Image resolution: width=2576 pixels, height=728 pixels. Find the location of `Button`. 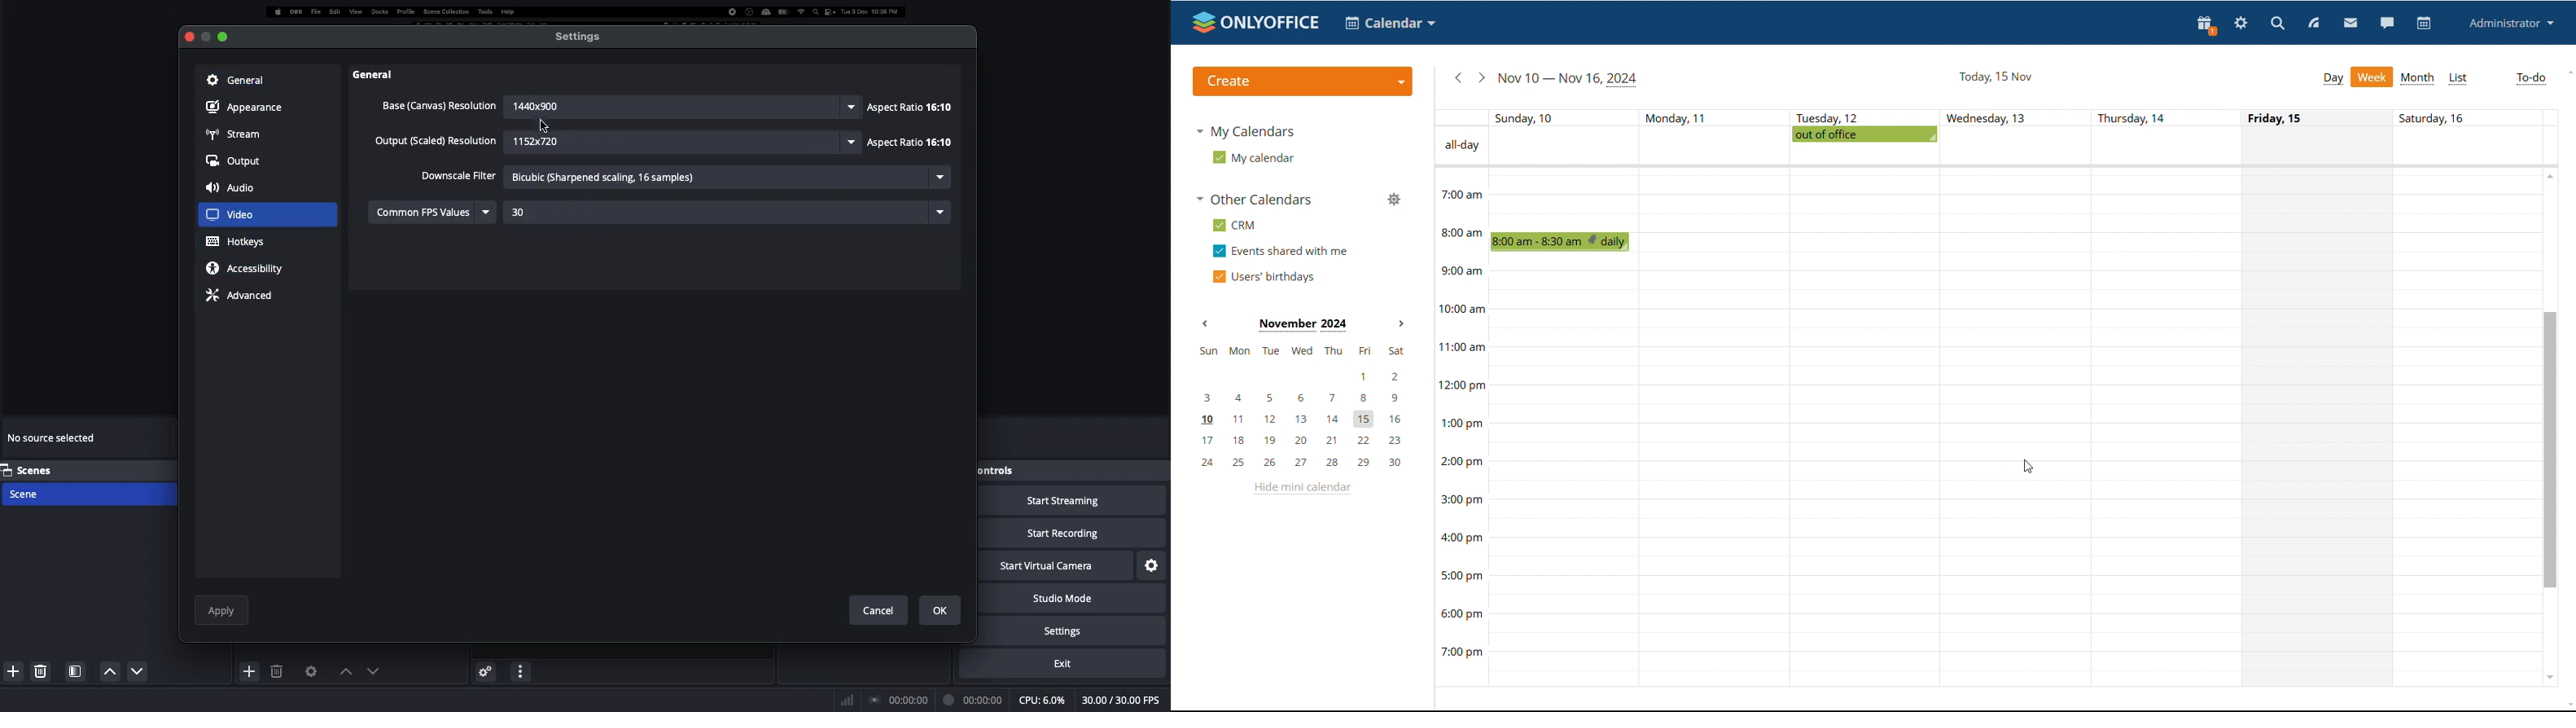

Button is located at coordinates (205, 37).